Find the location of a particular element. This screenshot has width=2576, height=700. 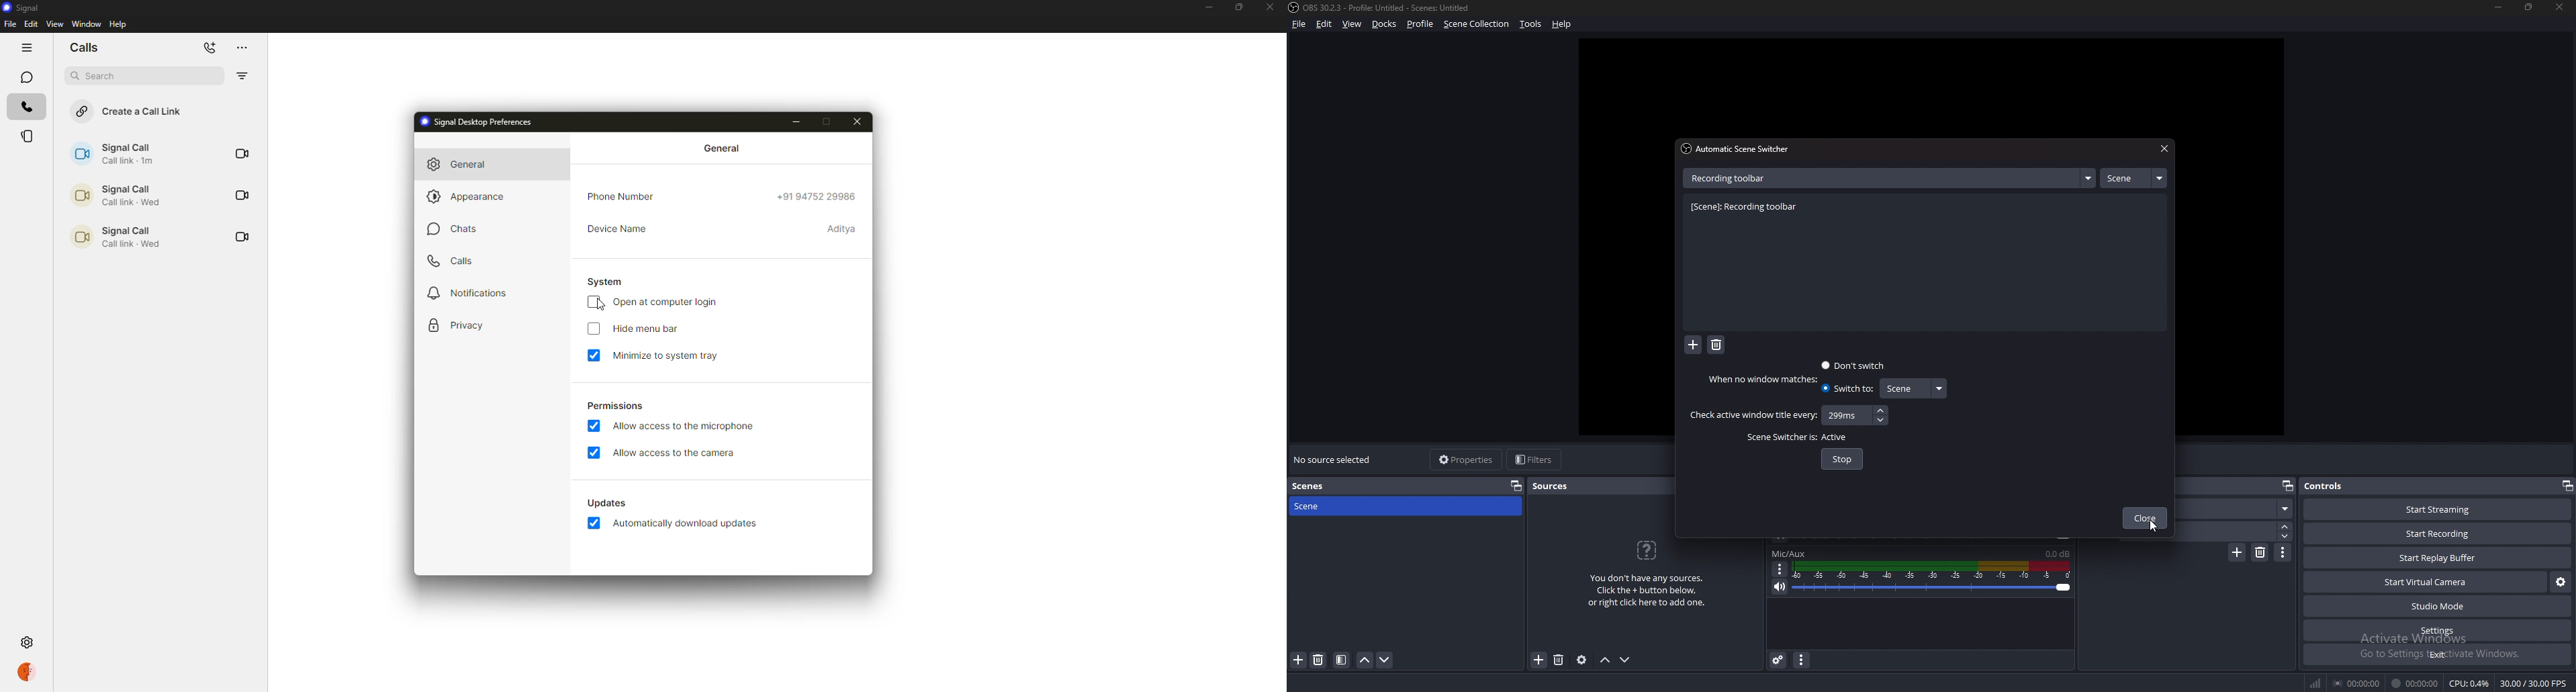

audio mixer menu is located at coordinates (1801, 659).